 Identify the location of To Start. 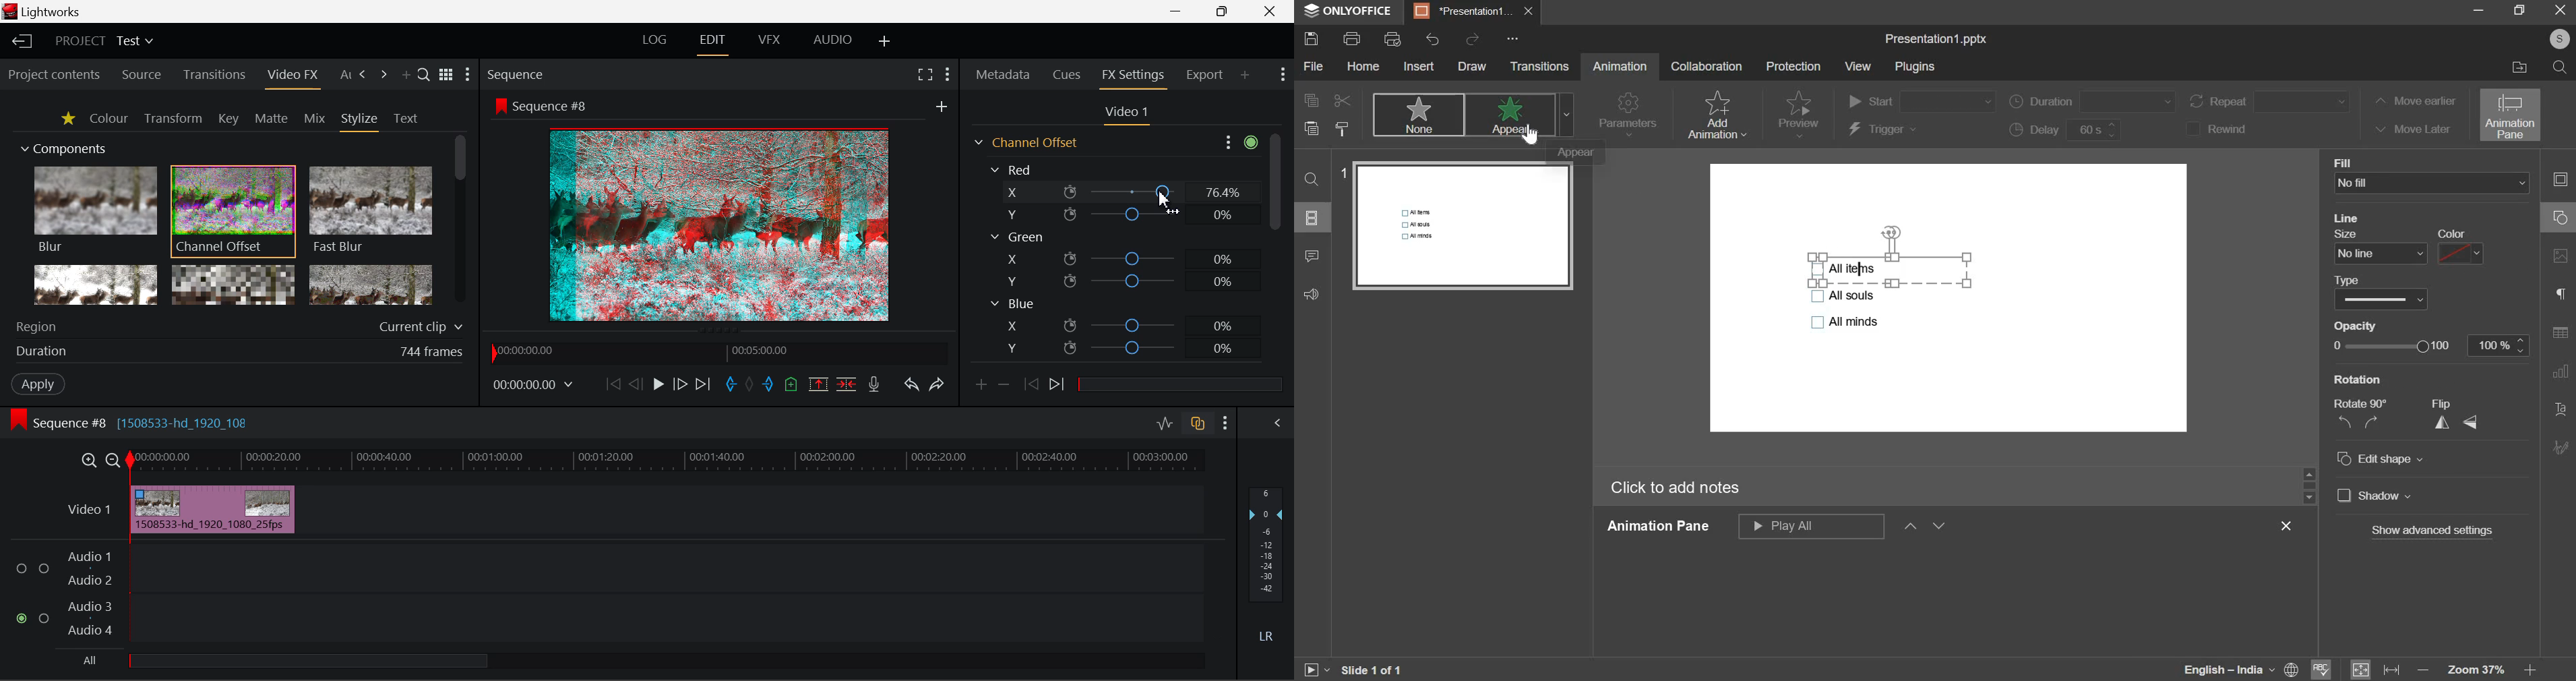
(613, 383).